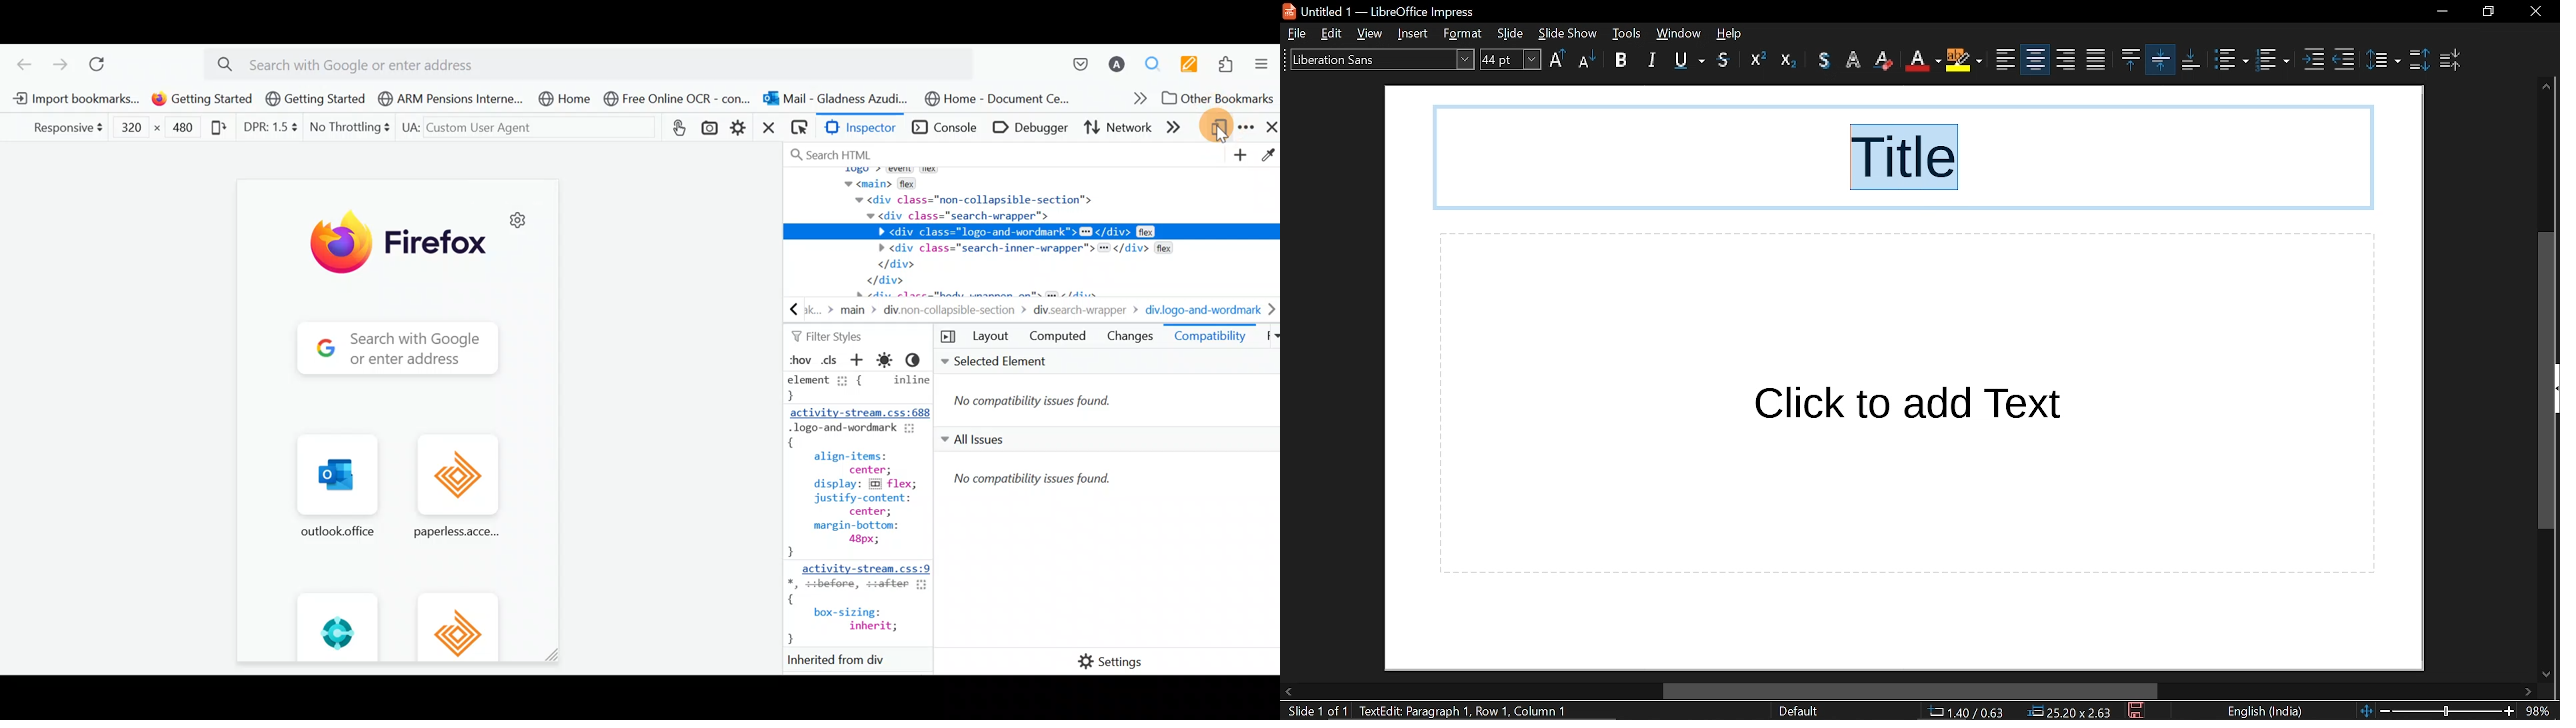 Image resolution: width=2576 pixels, height=728 pixels. Describe the element at coordinates (1210, 339) in the screenshot. I see `Compatibility` at that location.